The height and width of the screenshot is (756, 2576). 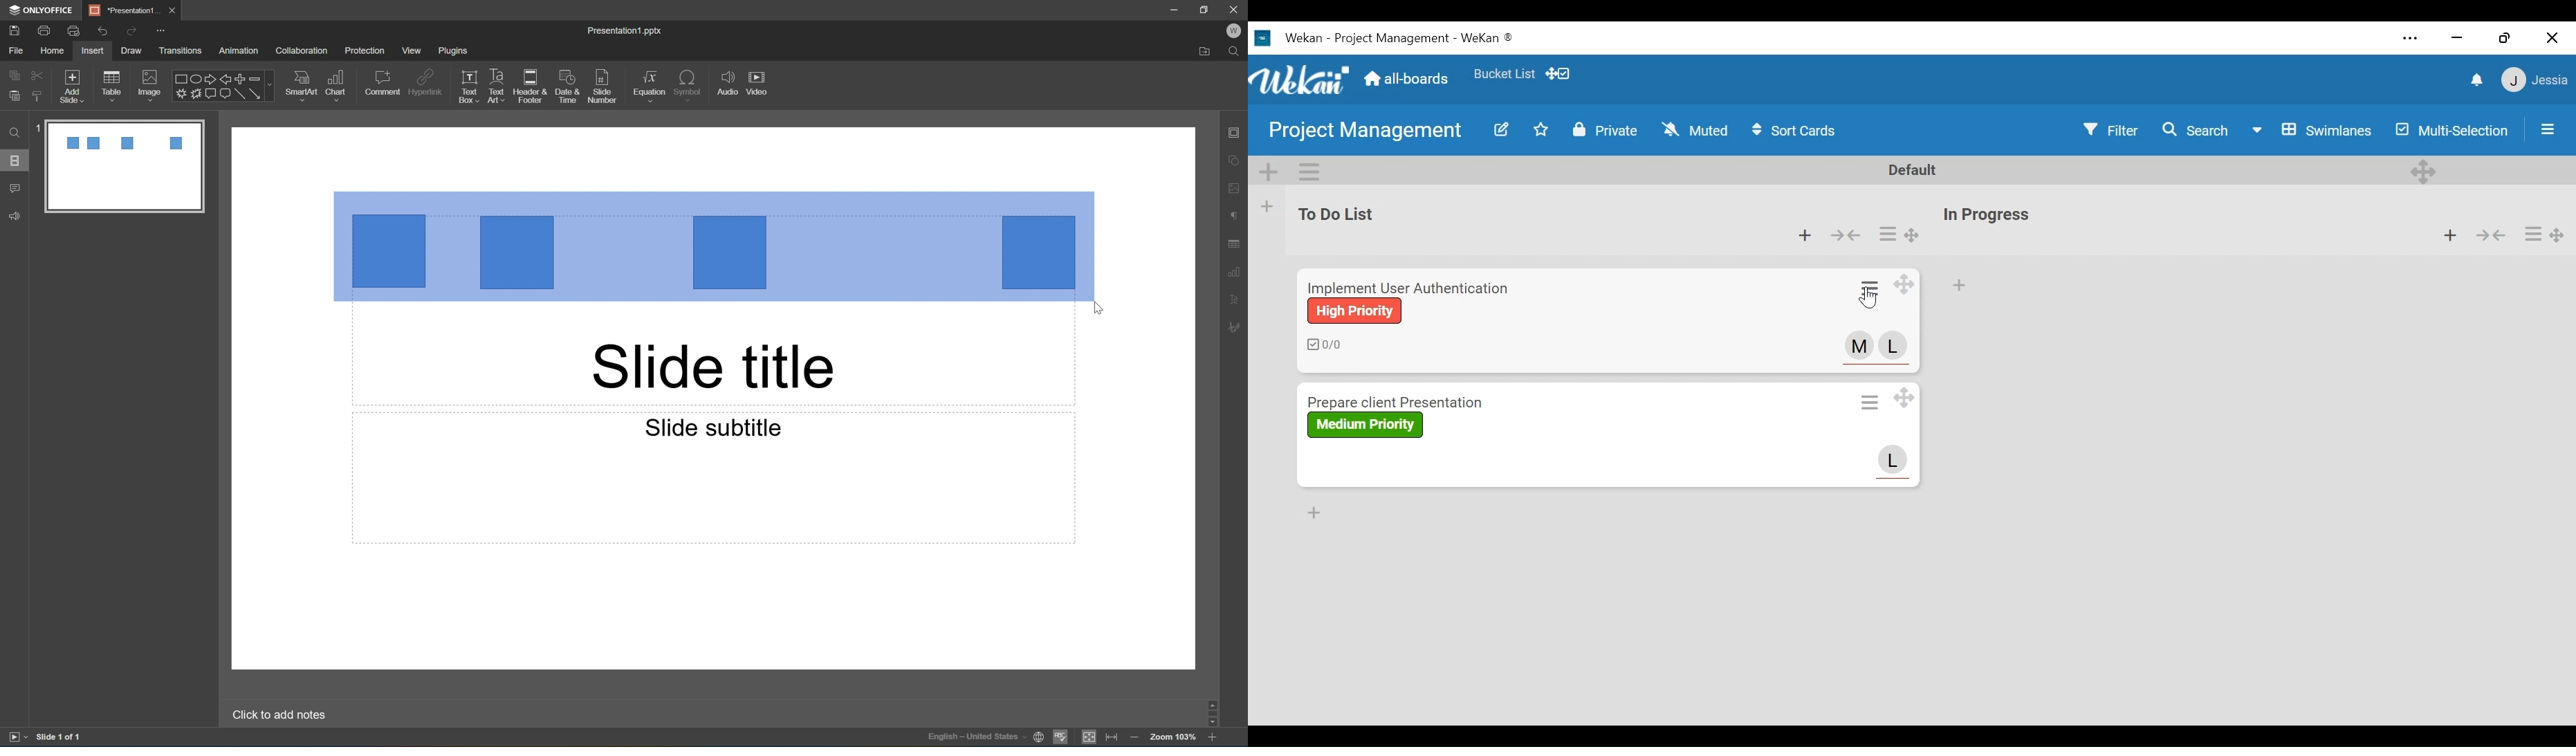 I want to click on customize quick access toolbar, so click(x=161, y=30).